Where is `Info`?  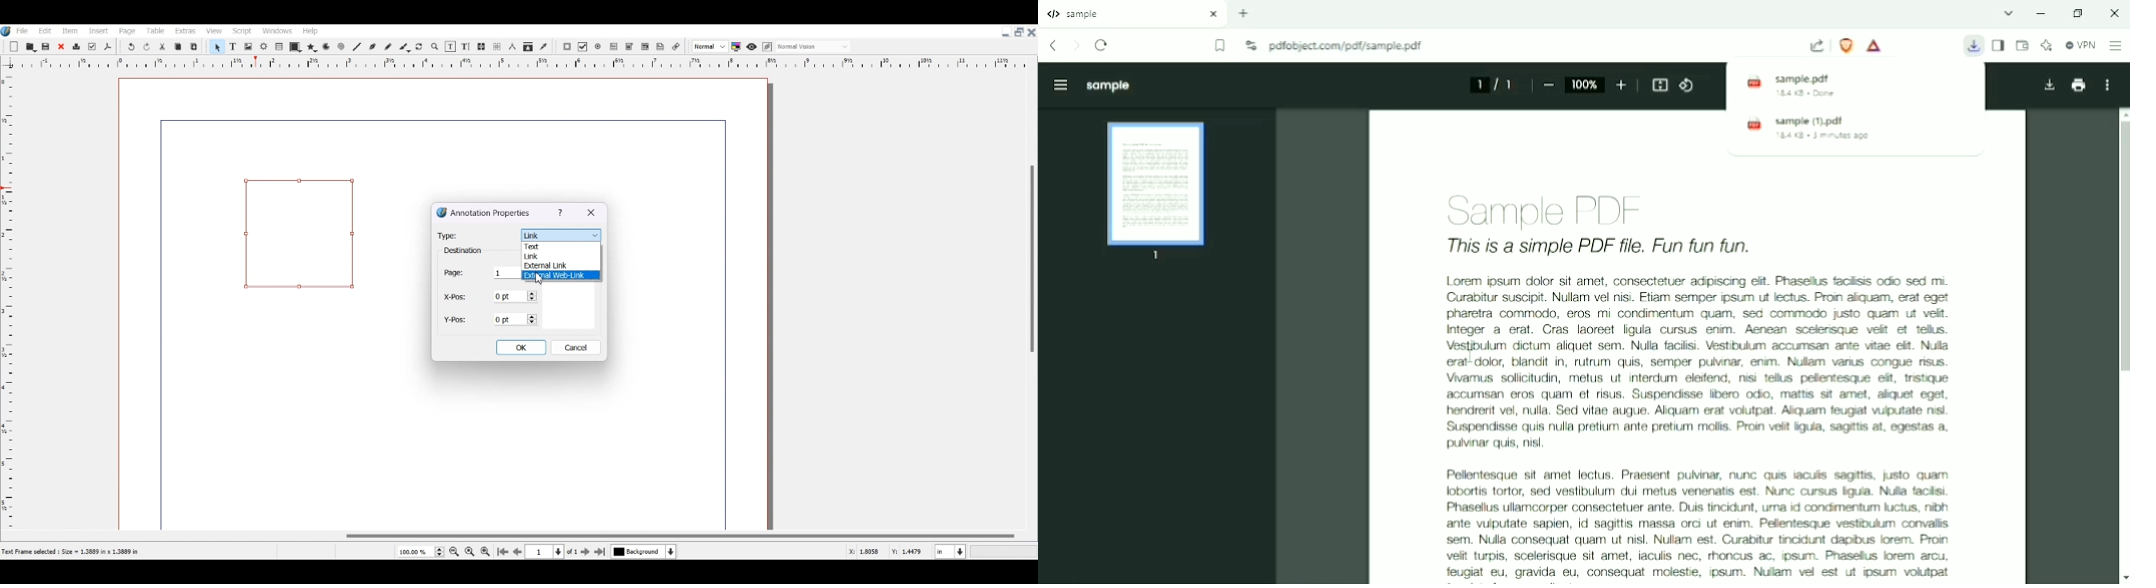 Info is located at coordinates (560, 213).